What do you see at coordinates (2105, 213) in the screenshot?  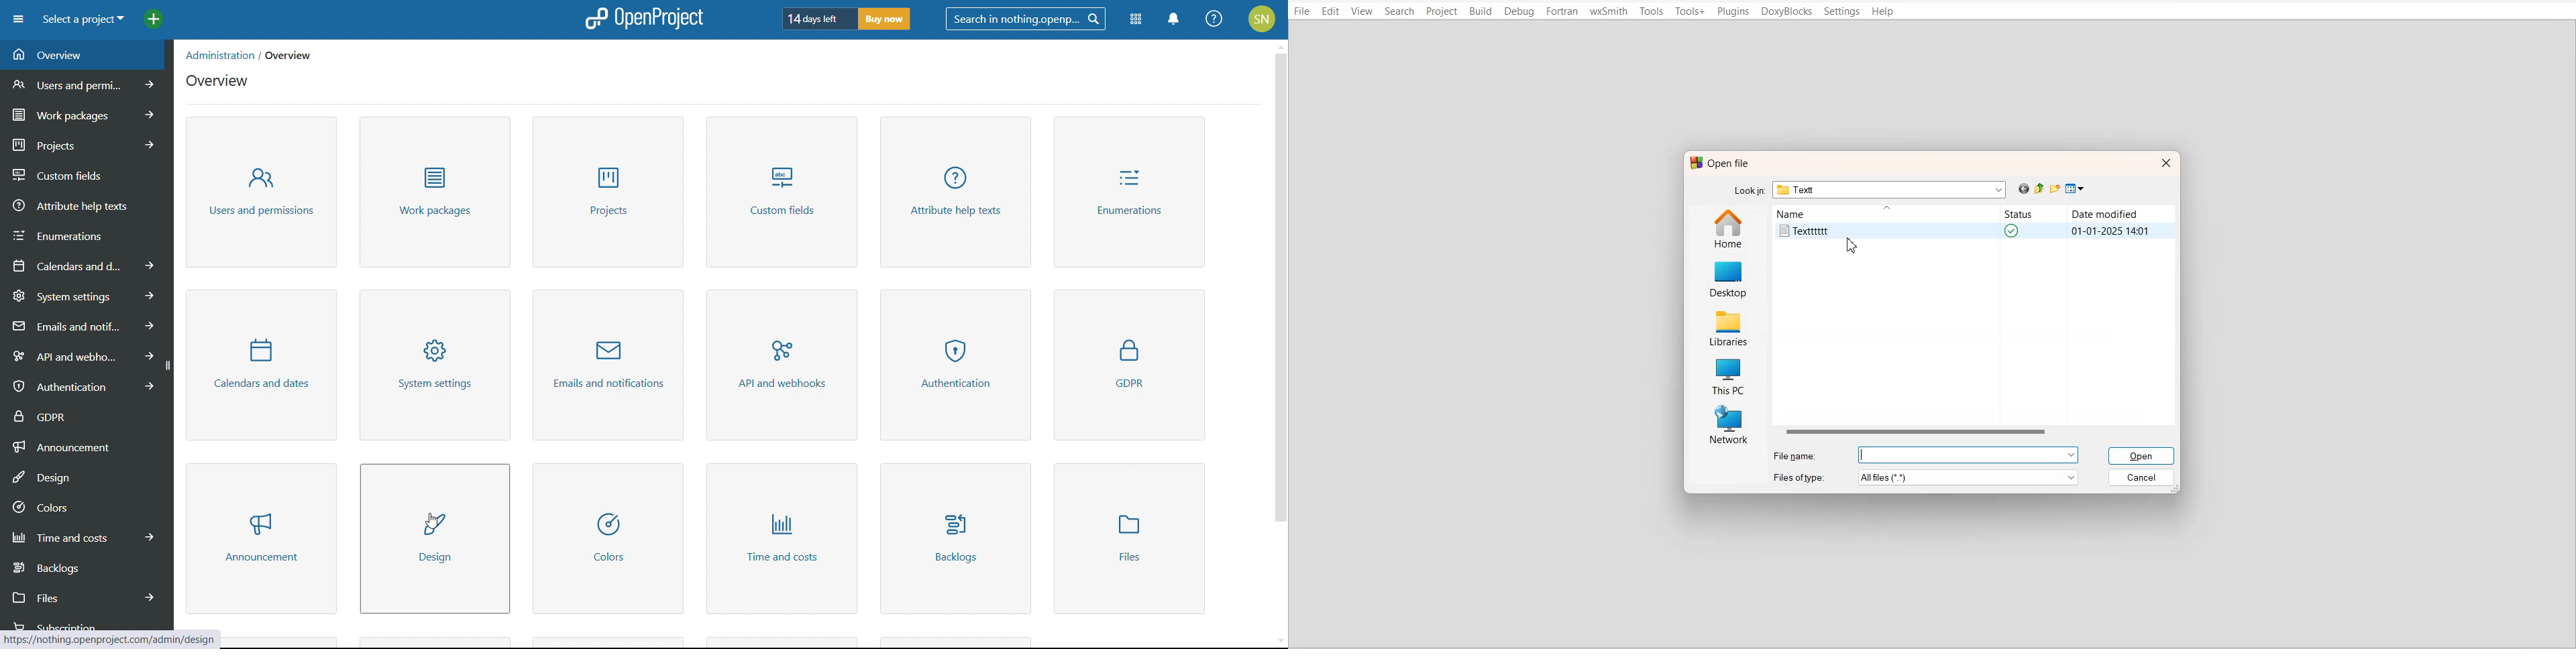 I see `Date modified` at bounding box center [2105, 213].